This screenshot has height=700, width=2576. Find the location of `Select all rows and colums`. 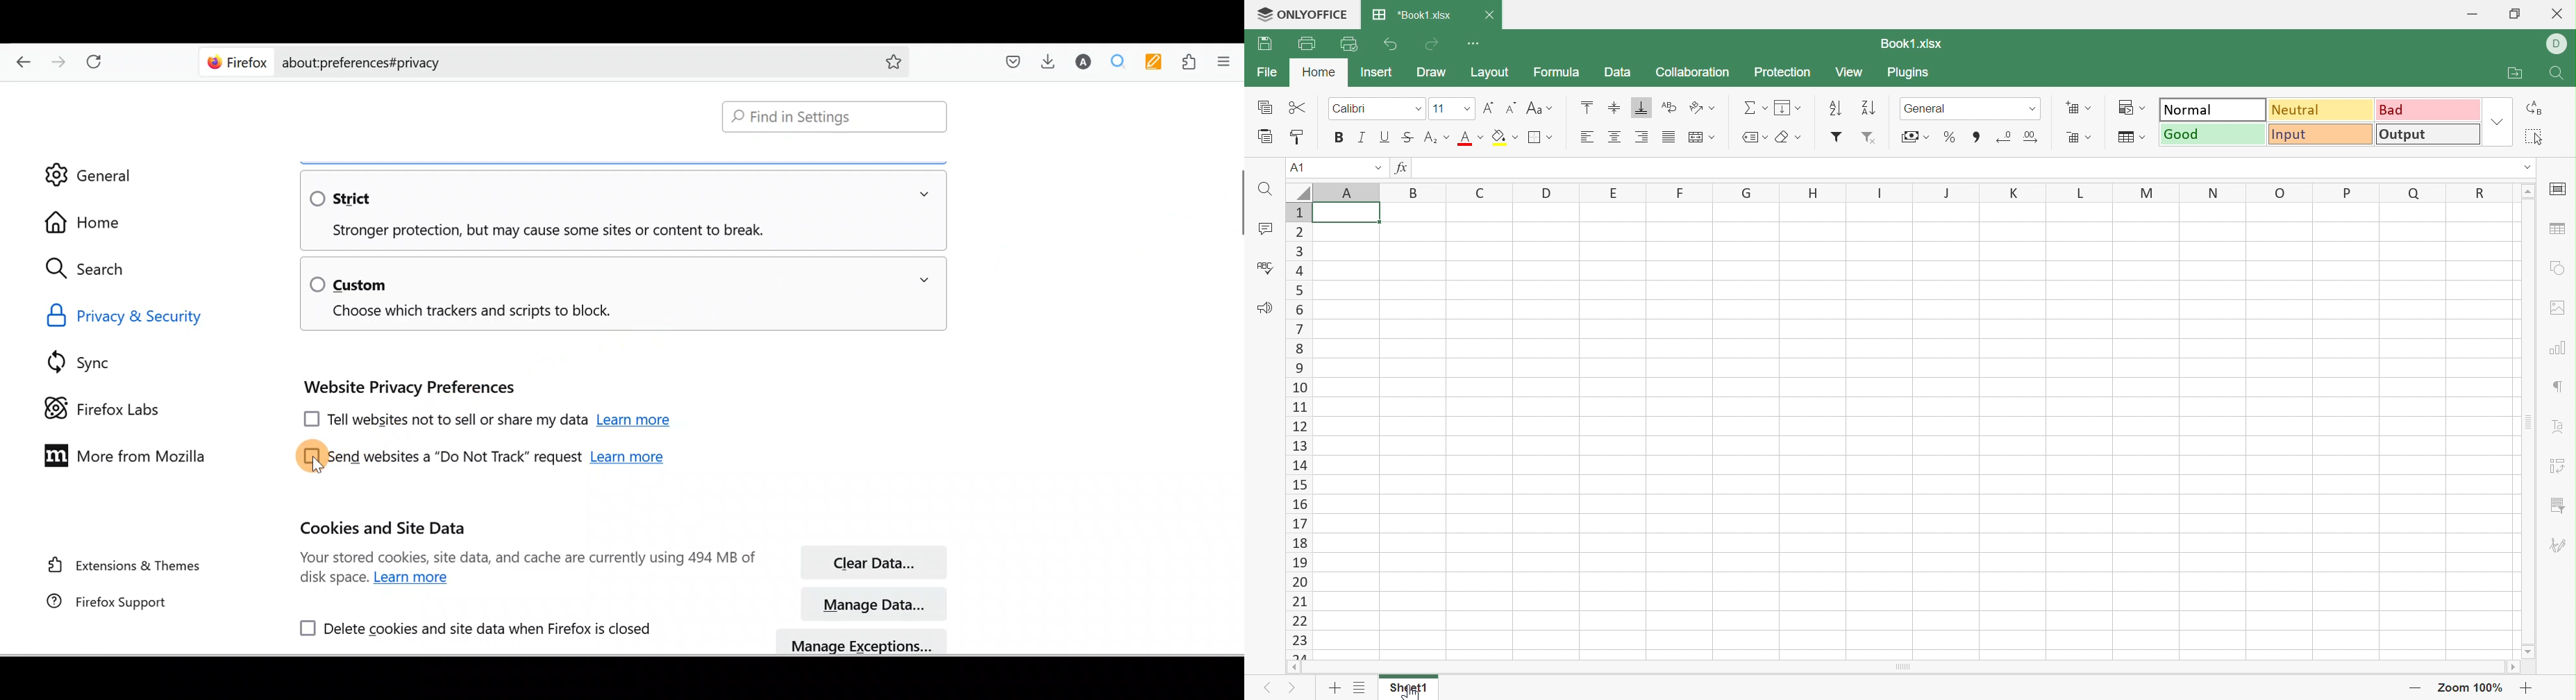

Select all rows and colums is located at coordinates (1298, 190).